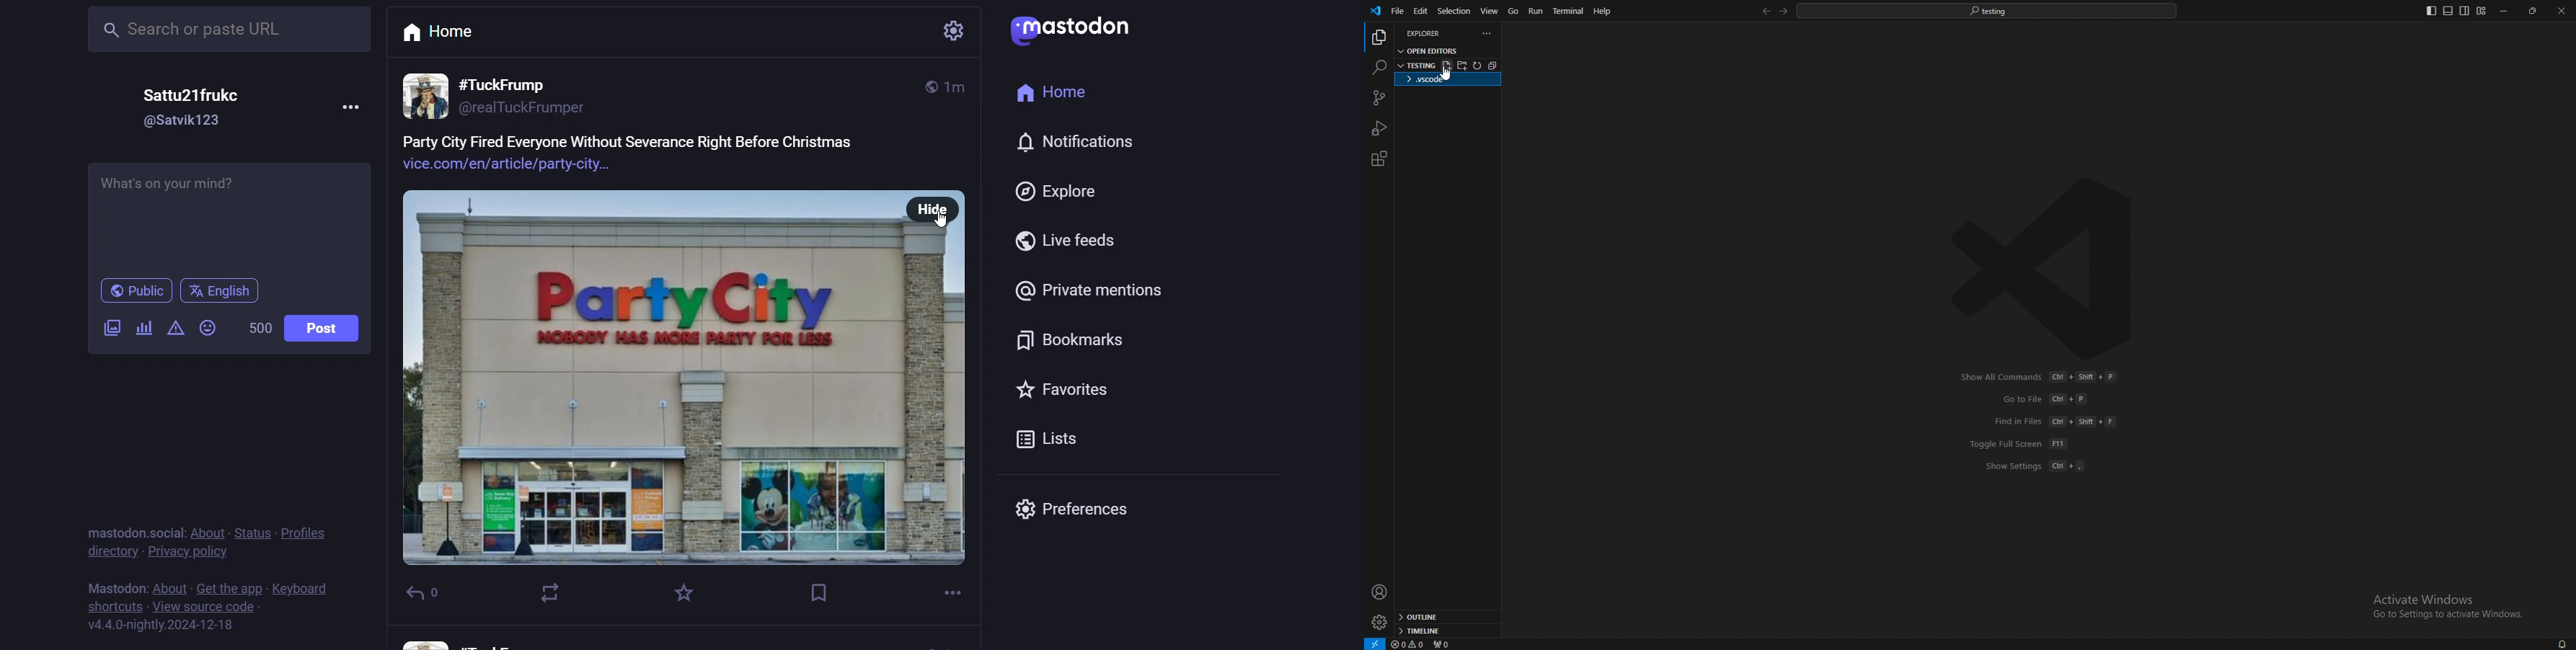 This screenshot has width=2576, height=672. Describe the element at coordinates (228, 584) in the screenshot. I see `get the app` at that location.